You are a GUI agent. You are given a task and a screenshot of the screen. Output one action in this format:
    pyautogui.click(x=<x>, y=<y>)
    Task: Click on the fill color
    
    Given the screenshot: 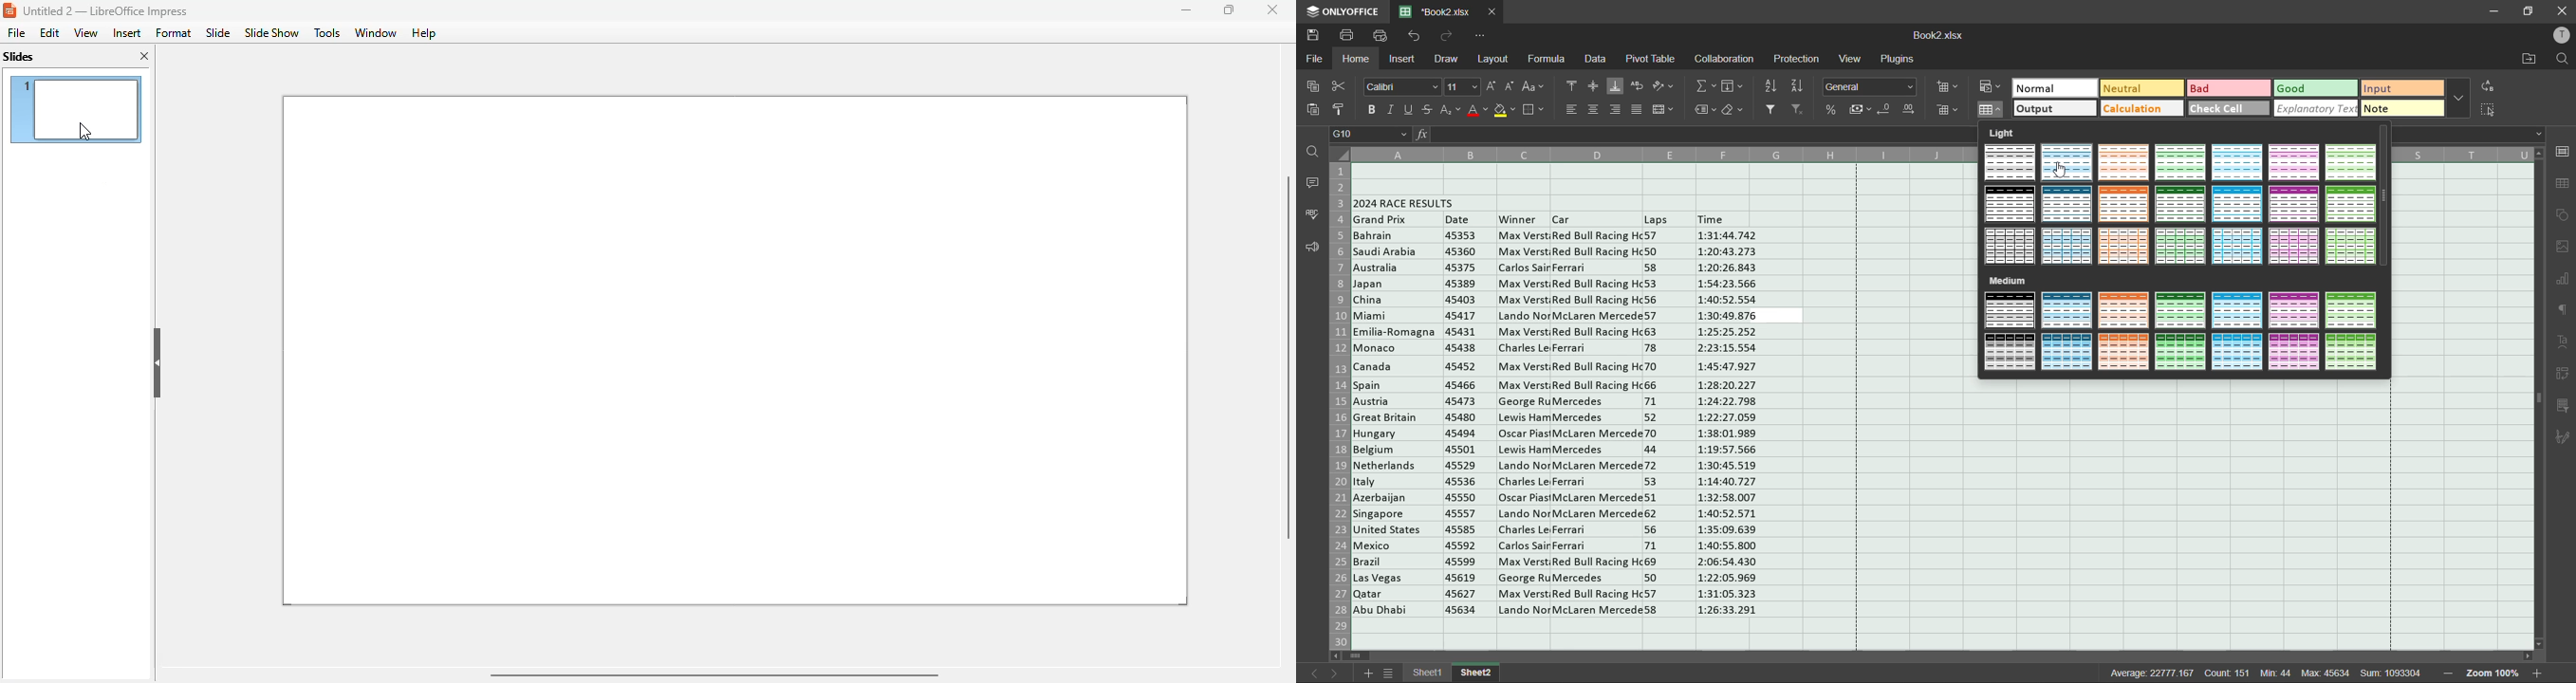 What is the action you would take?
    pyautogui.click(x=1505, y=113)
    